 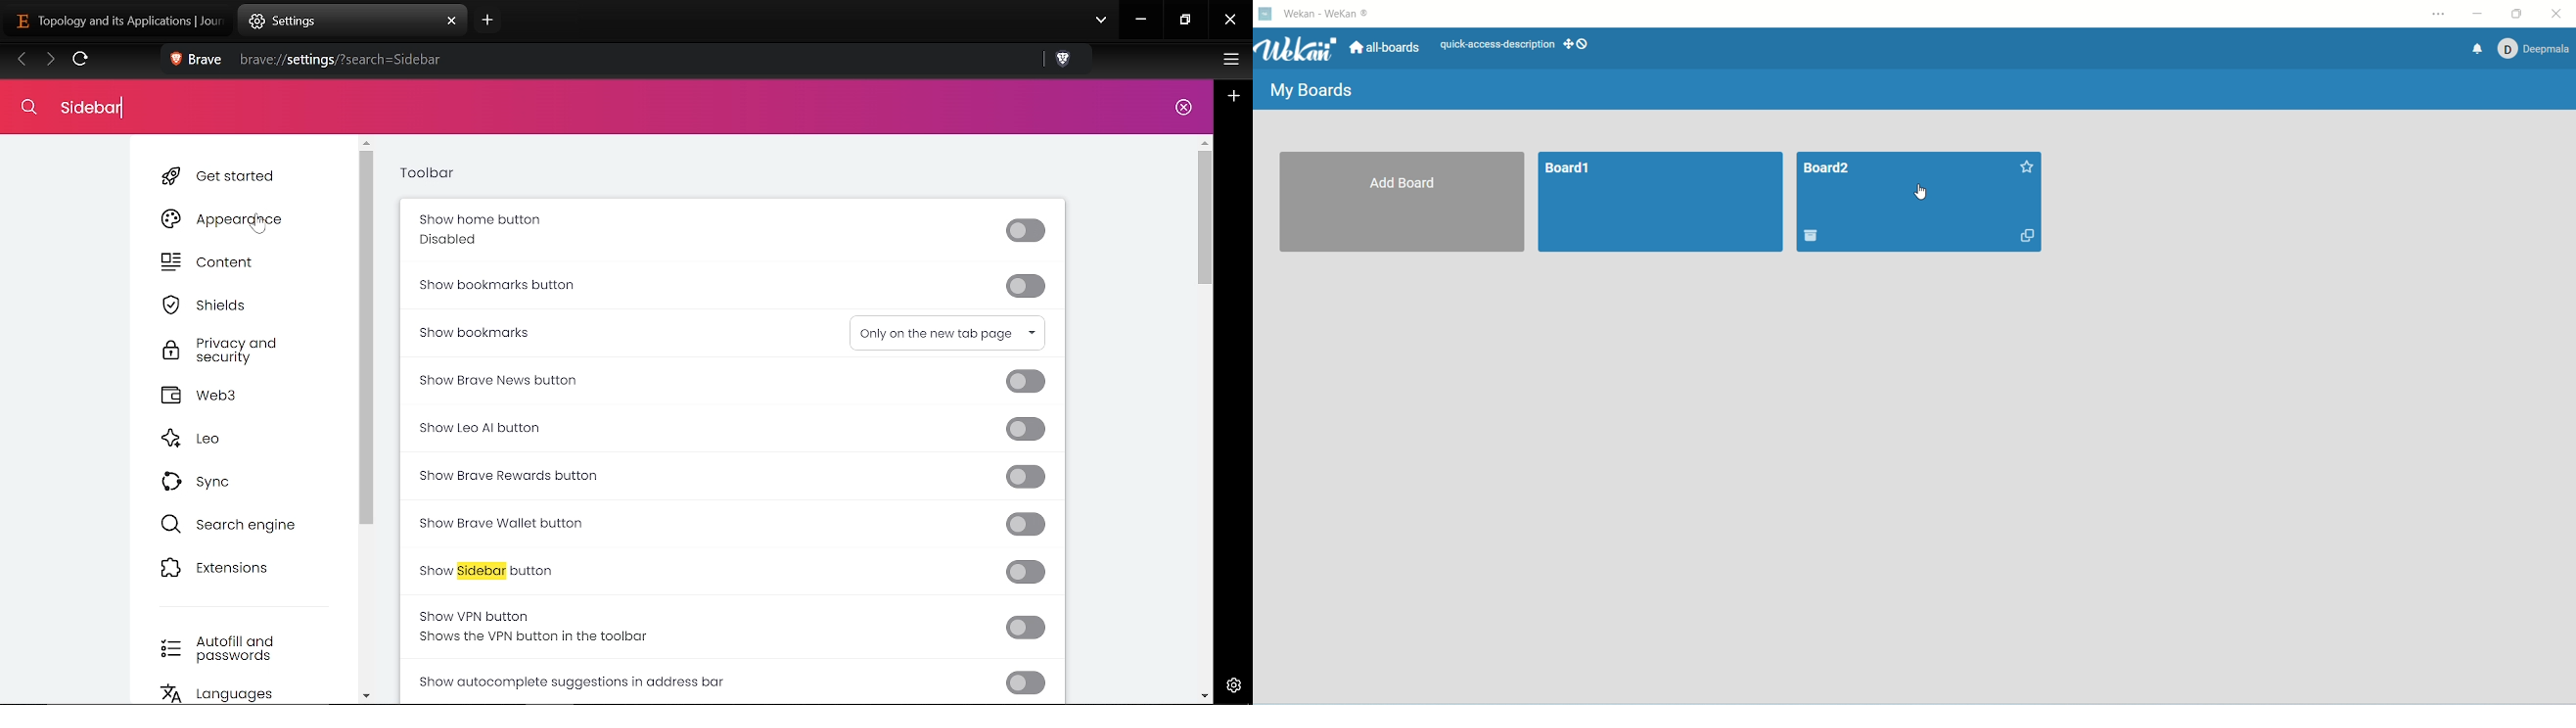 What do you see at coordinates (1318, 92) in the screenshot?
I see `my boards` at bounding box center [1318, 92].